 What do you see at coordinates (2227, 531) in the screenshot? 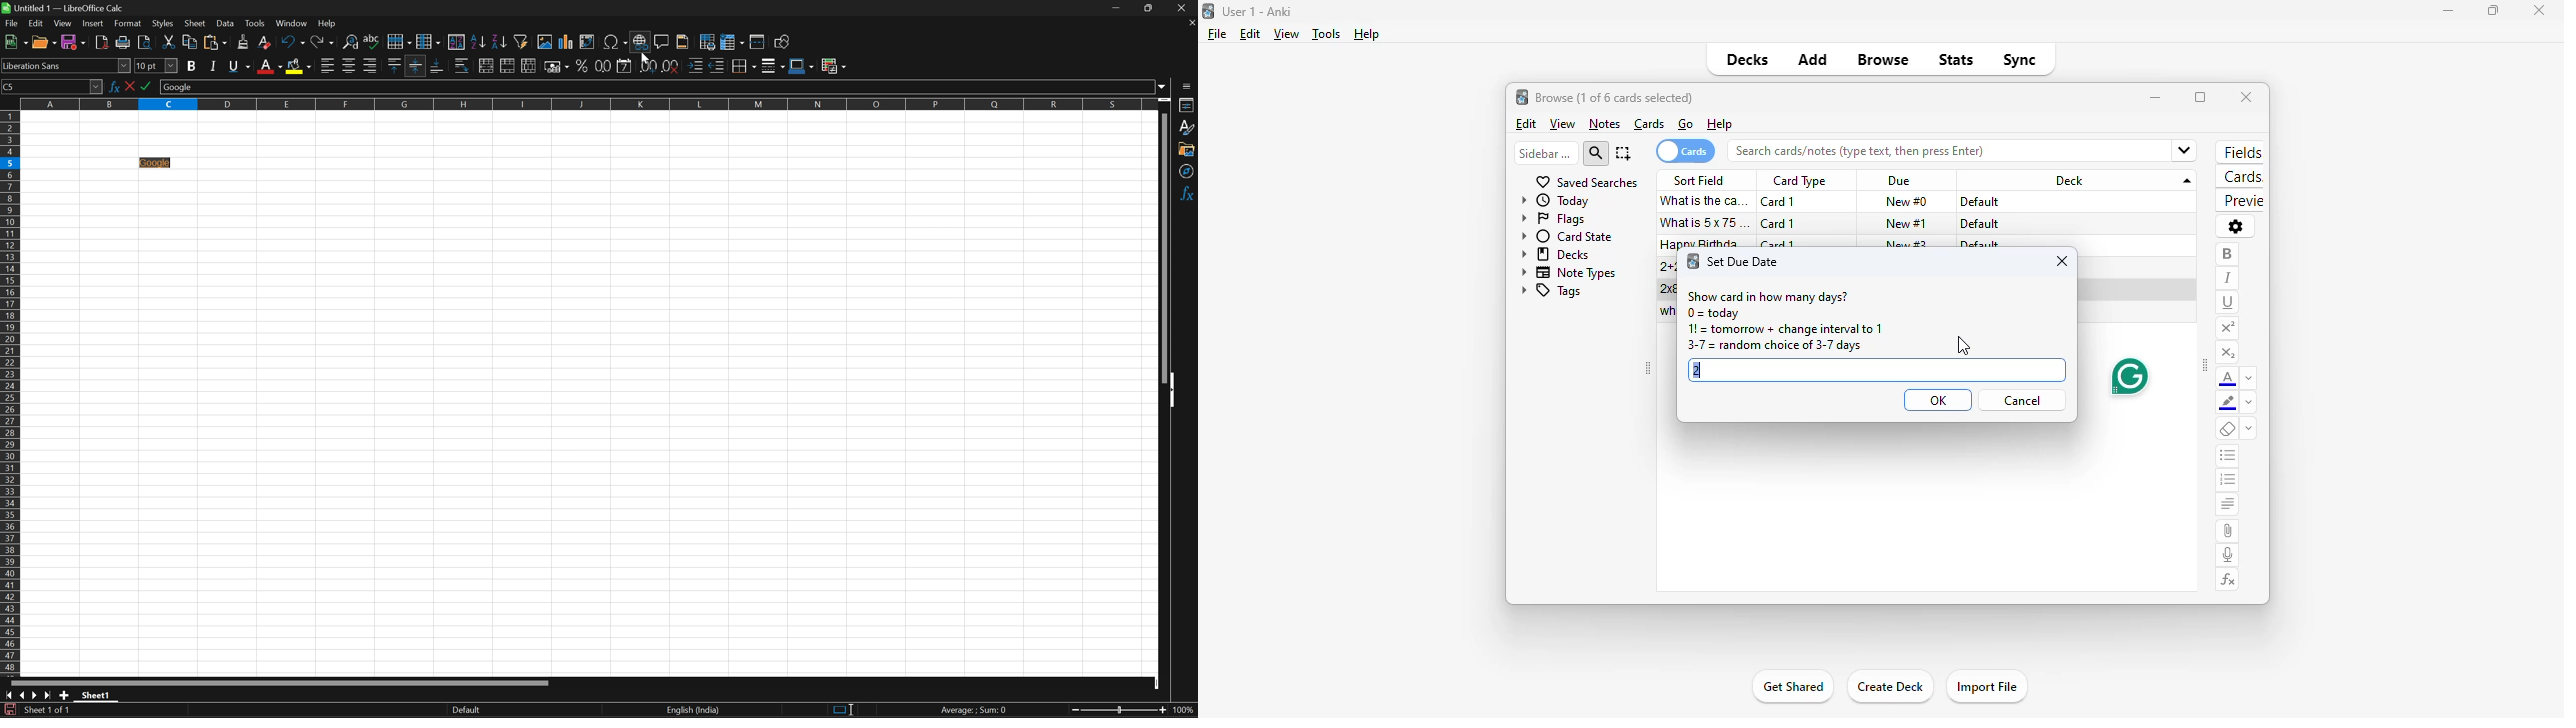
I see `attach pictures/audio/video` at bounding box center [2227, 531].